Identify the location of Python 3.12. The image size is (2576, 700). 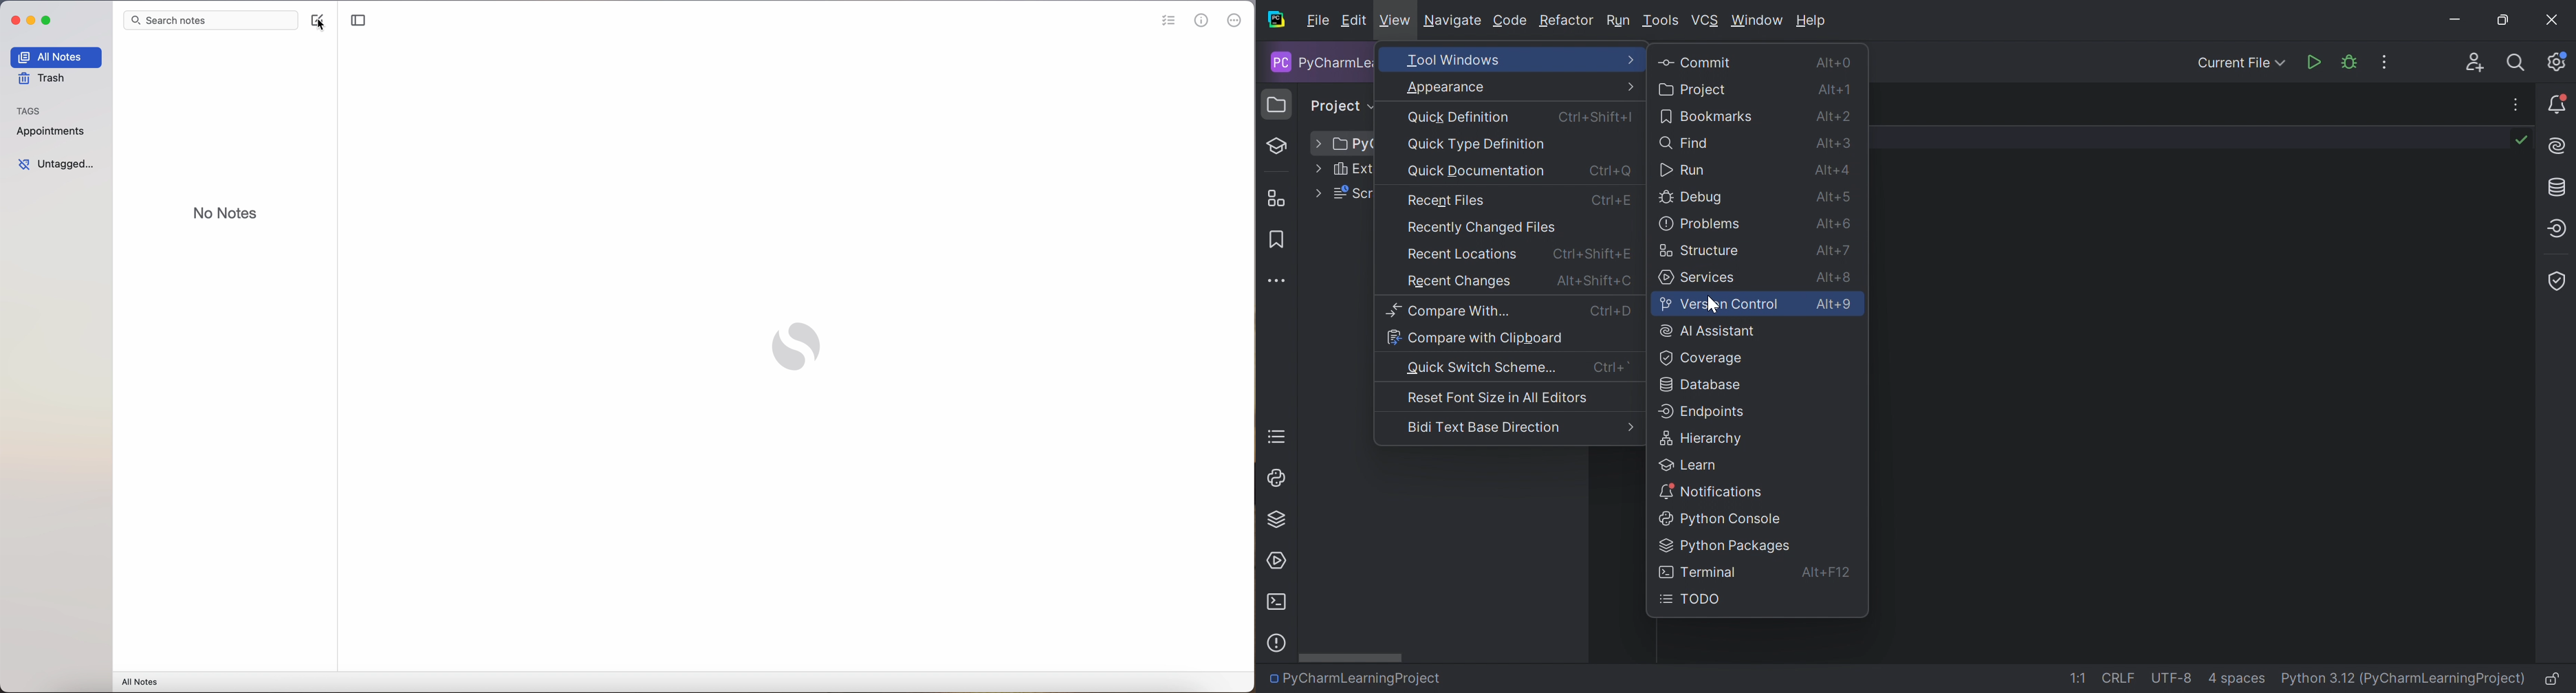
(2315, 679).